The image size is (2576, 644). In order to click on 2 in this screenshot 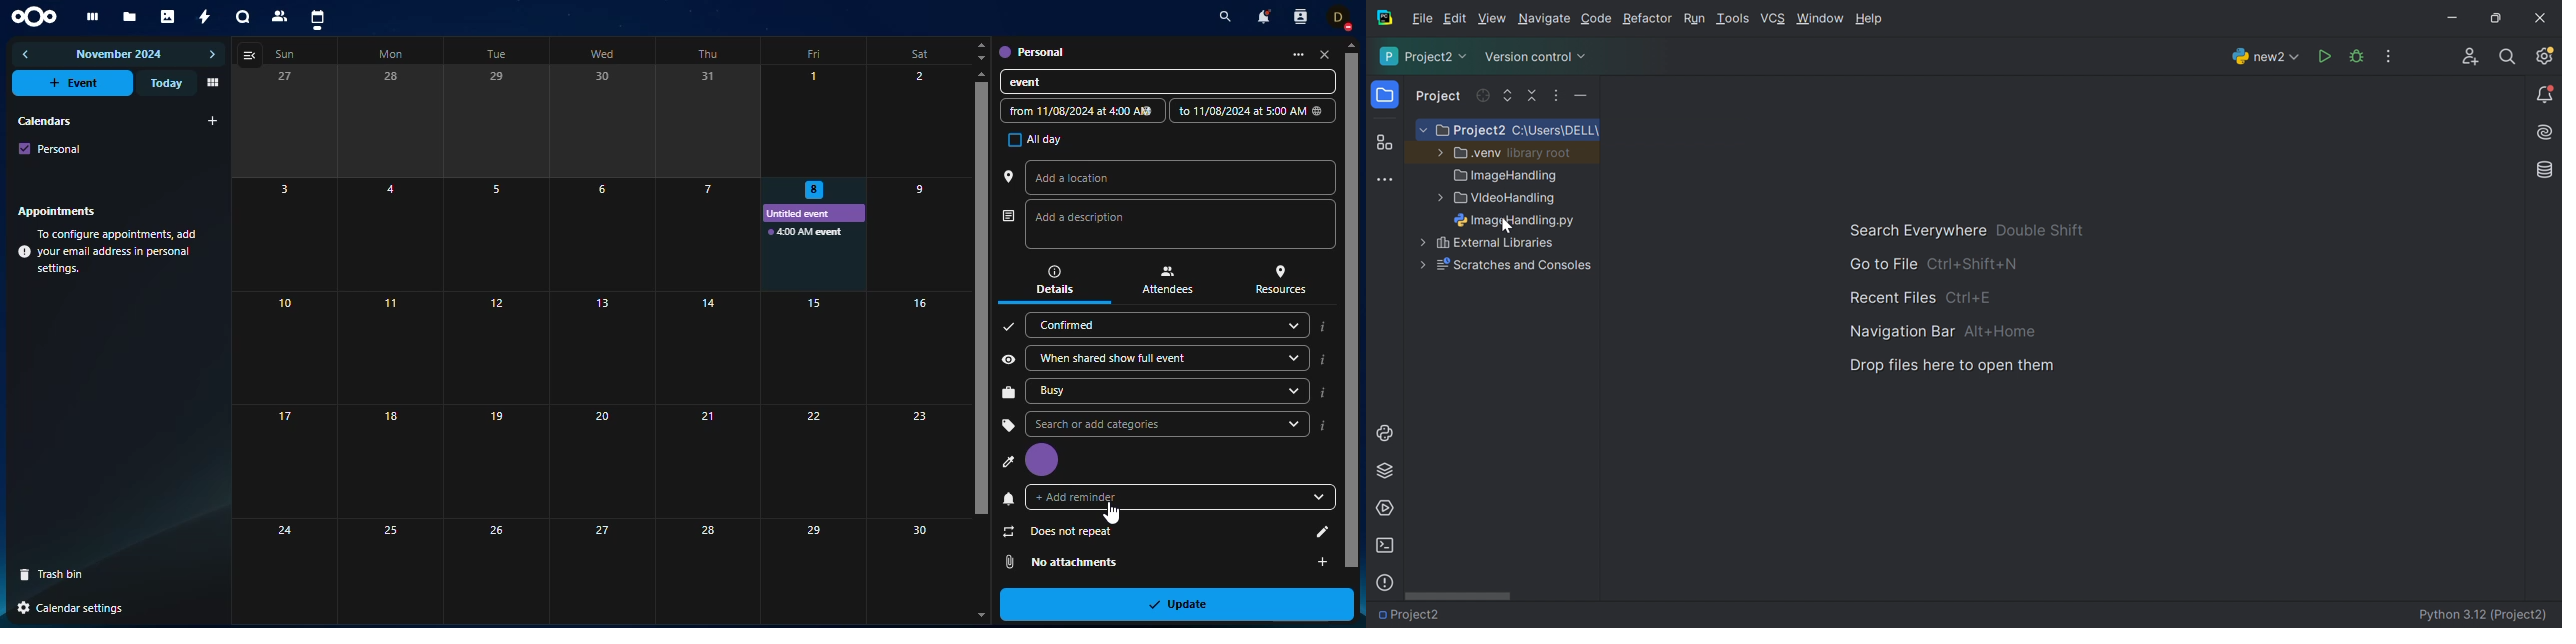, I will do `click(918, 121)`.